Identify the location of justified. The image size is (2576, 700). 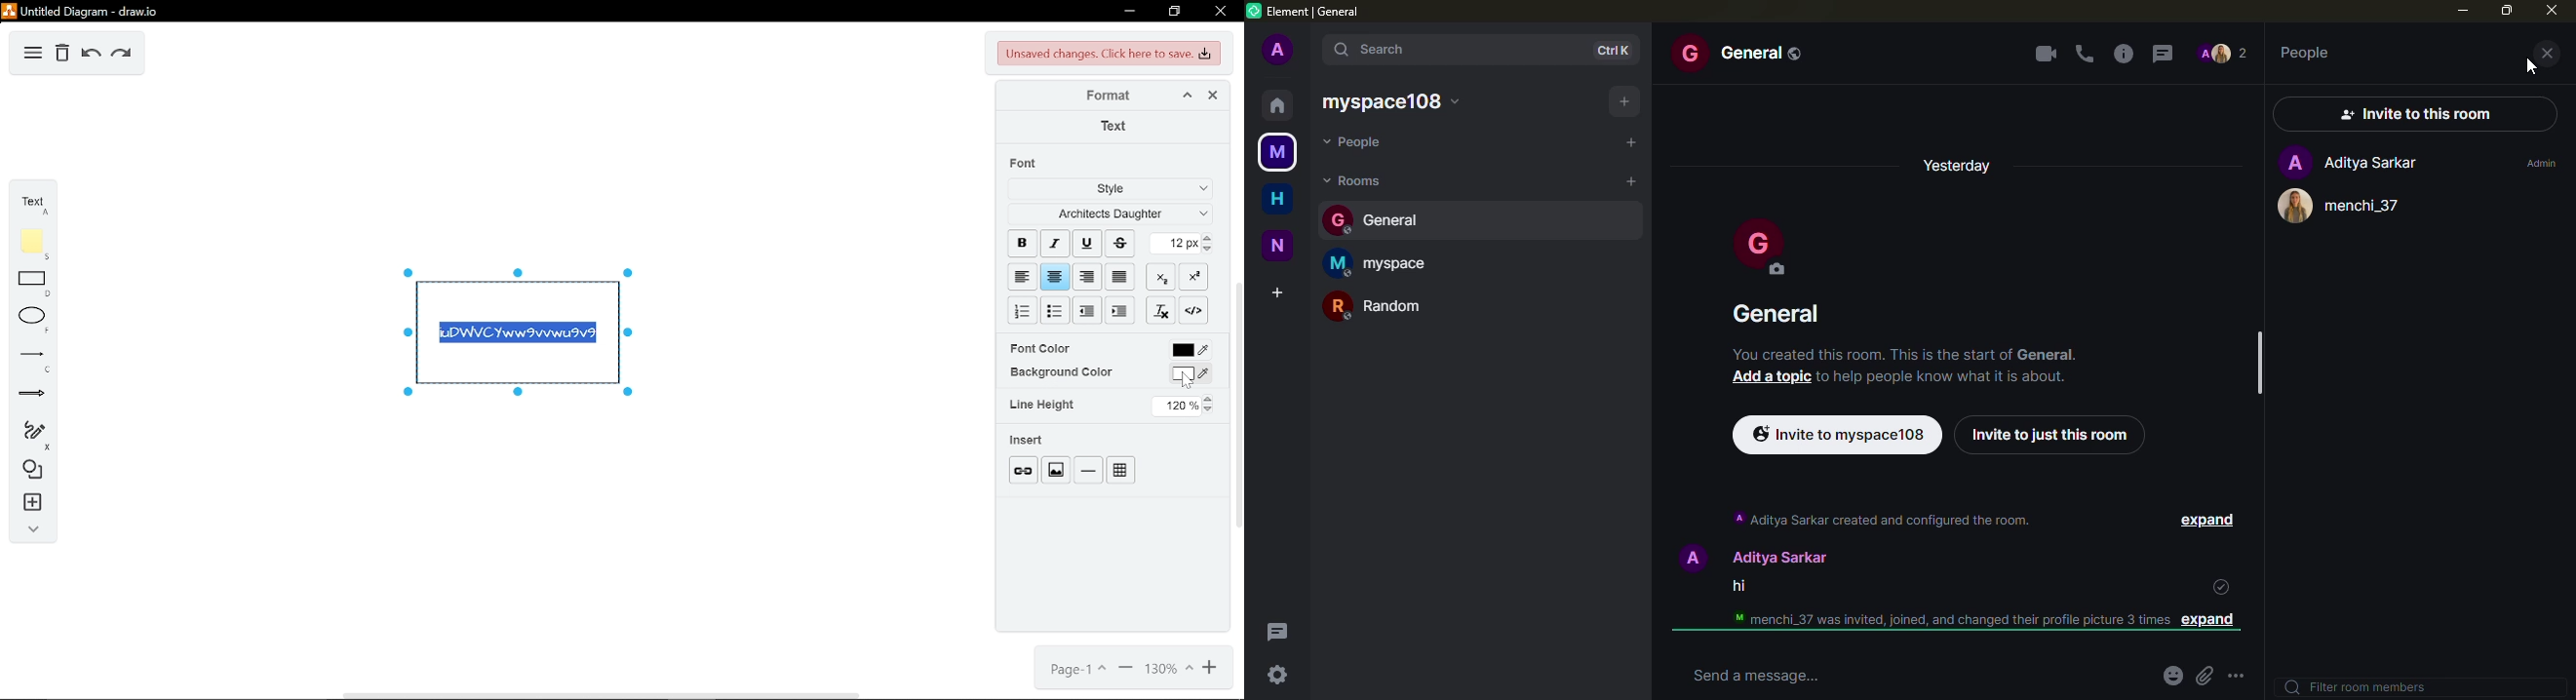
(1122, 276).